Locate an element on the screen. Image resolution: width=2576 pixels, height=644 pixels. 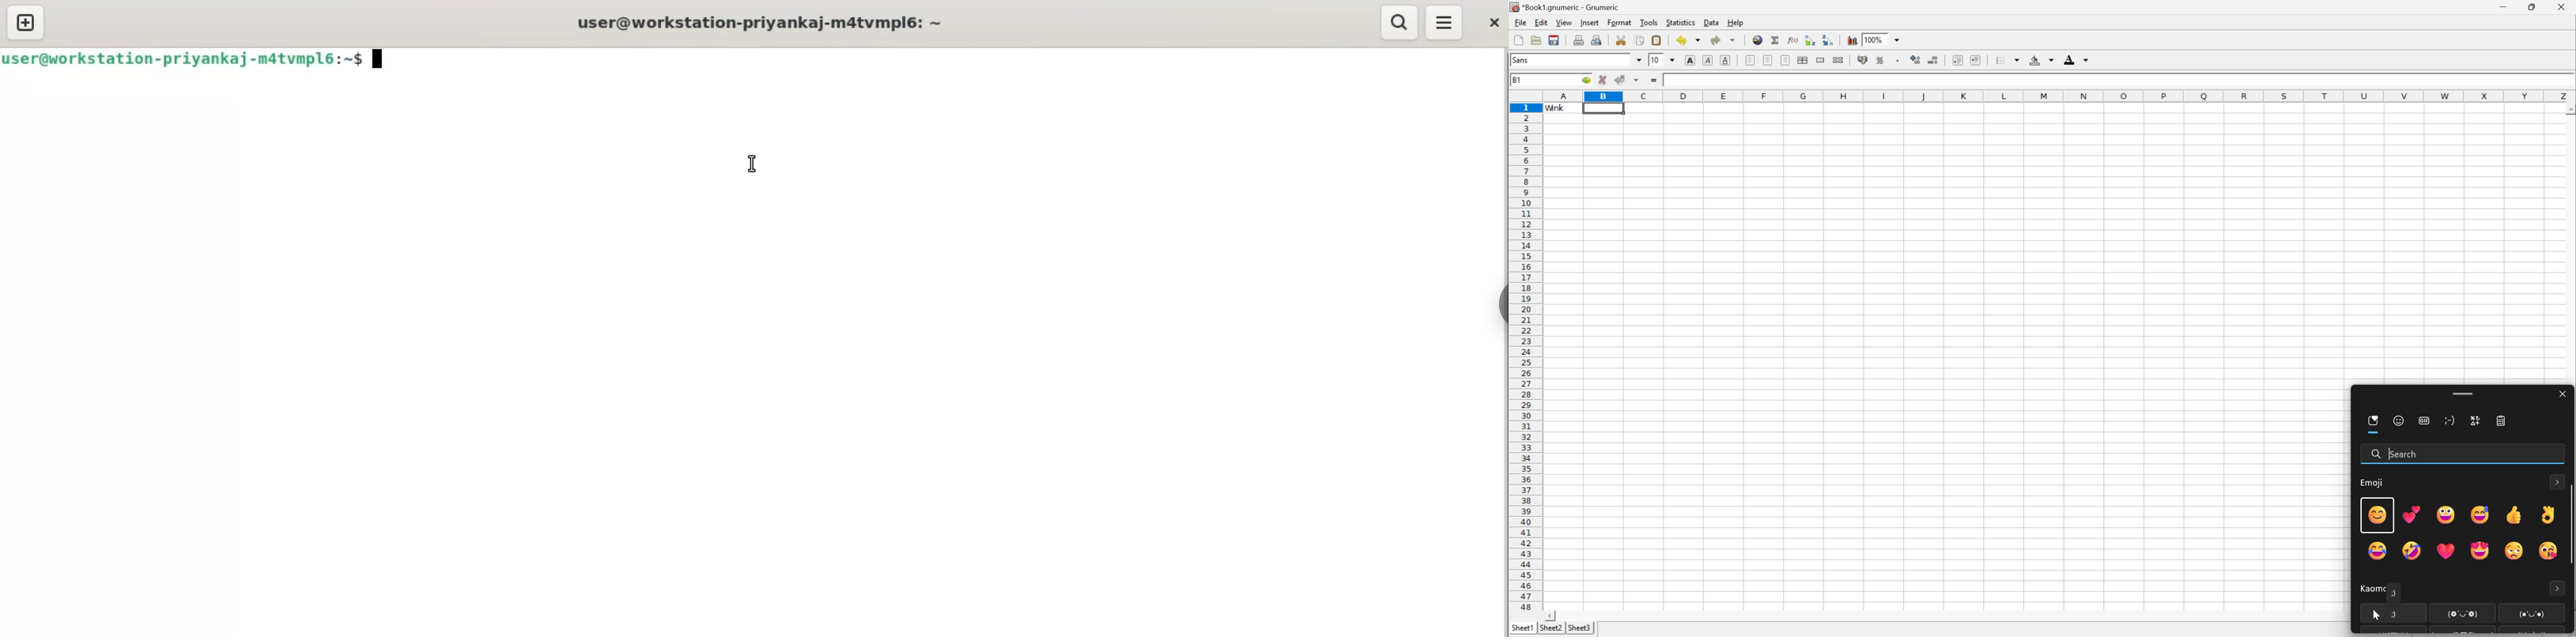
split range of cells is located at coordinates (1822, 60).